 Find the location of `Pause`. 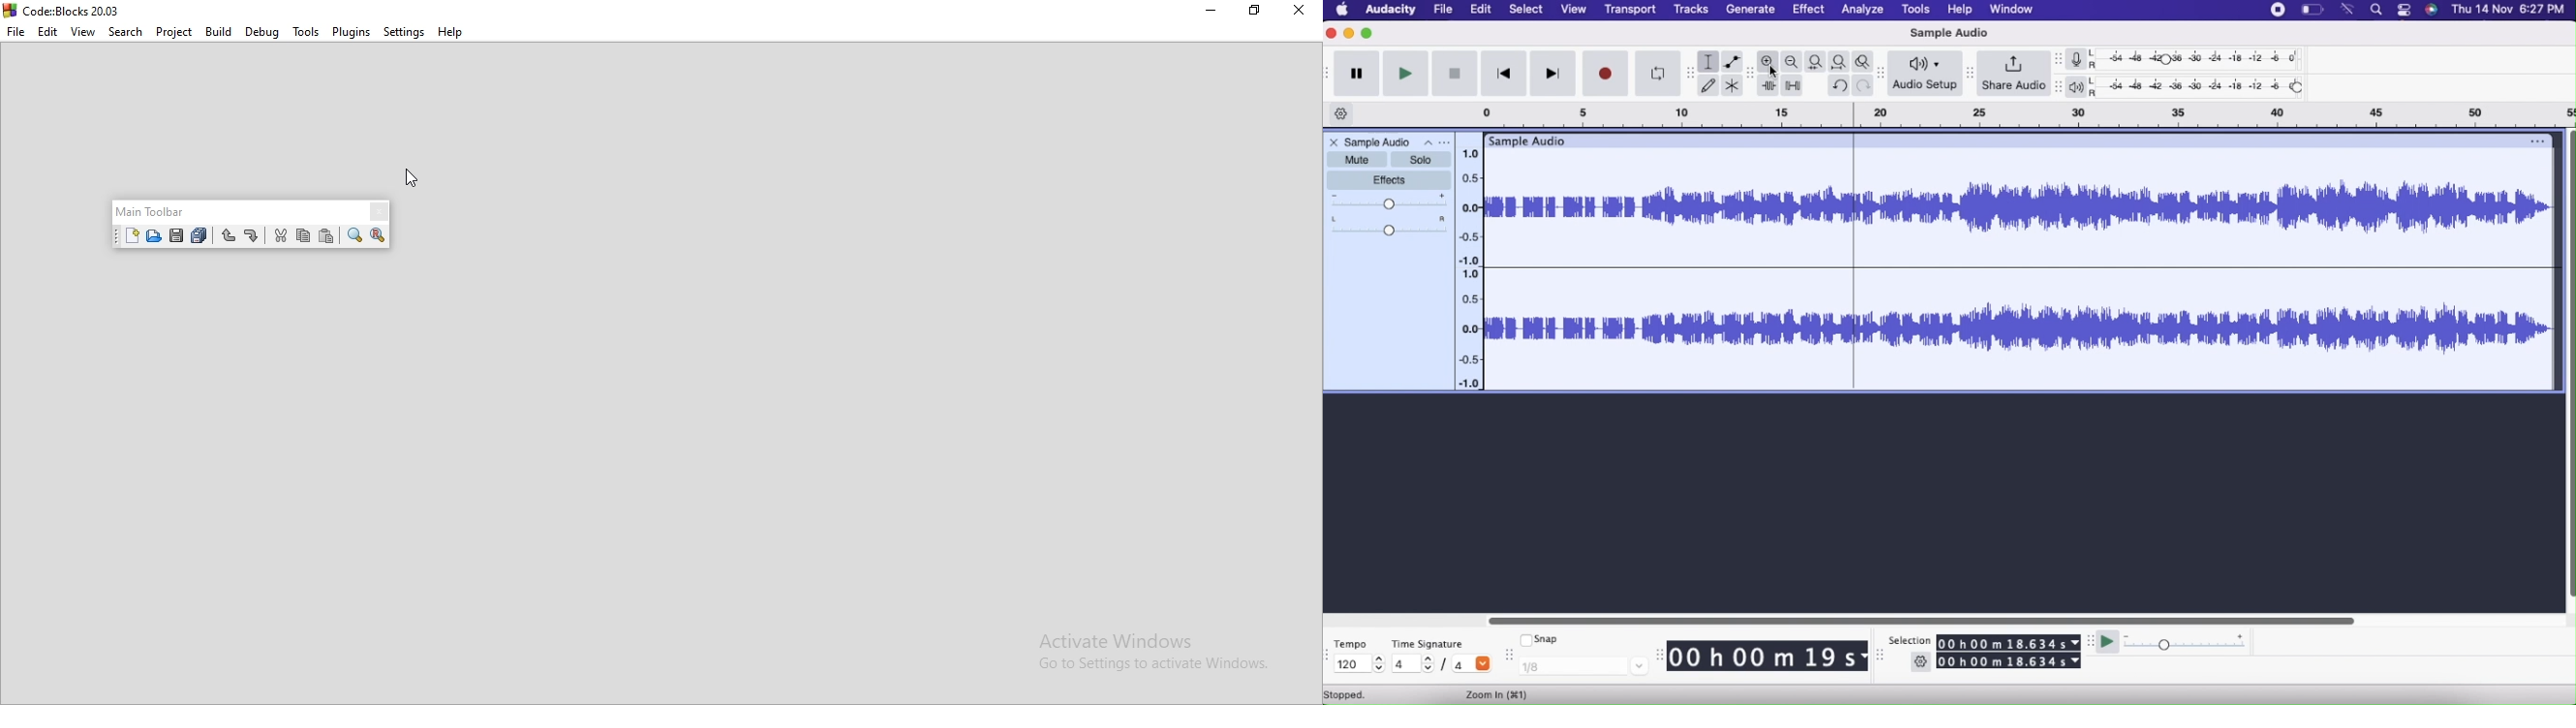

Pause is located at coordinates (1359, 74).